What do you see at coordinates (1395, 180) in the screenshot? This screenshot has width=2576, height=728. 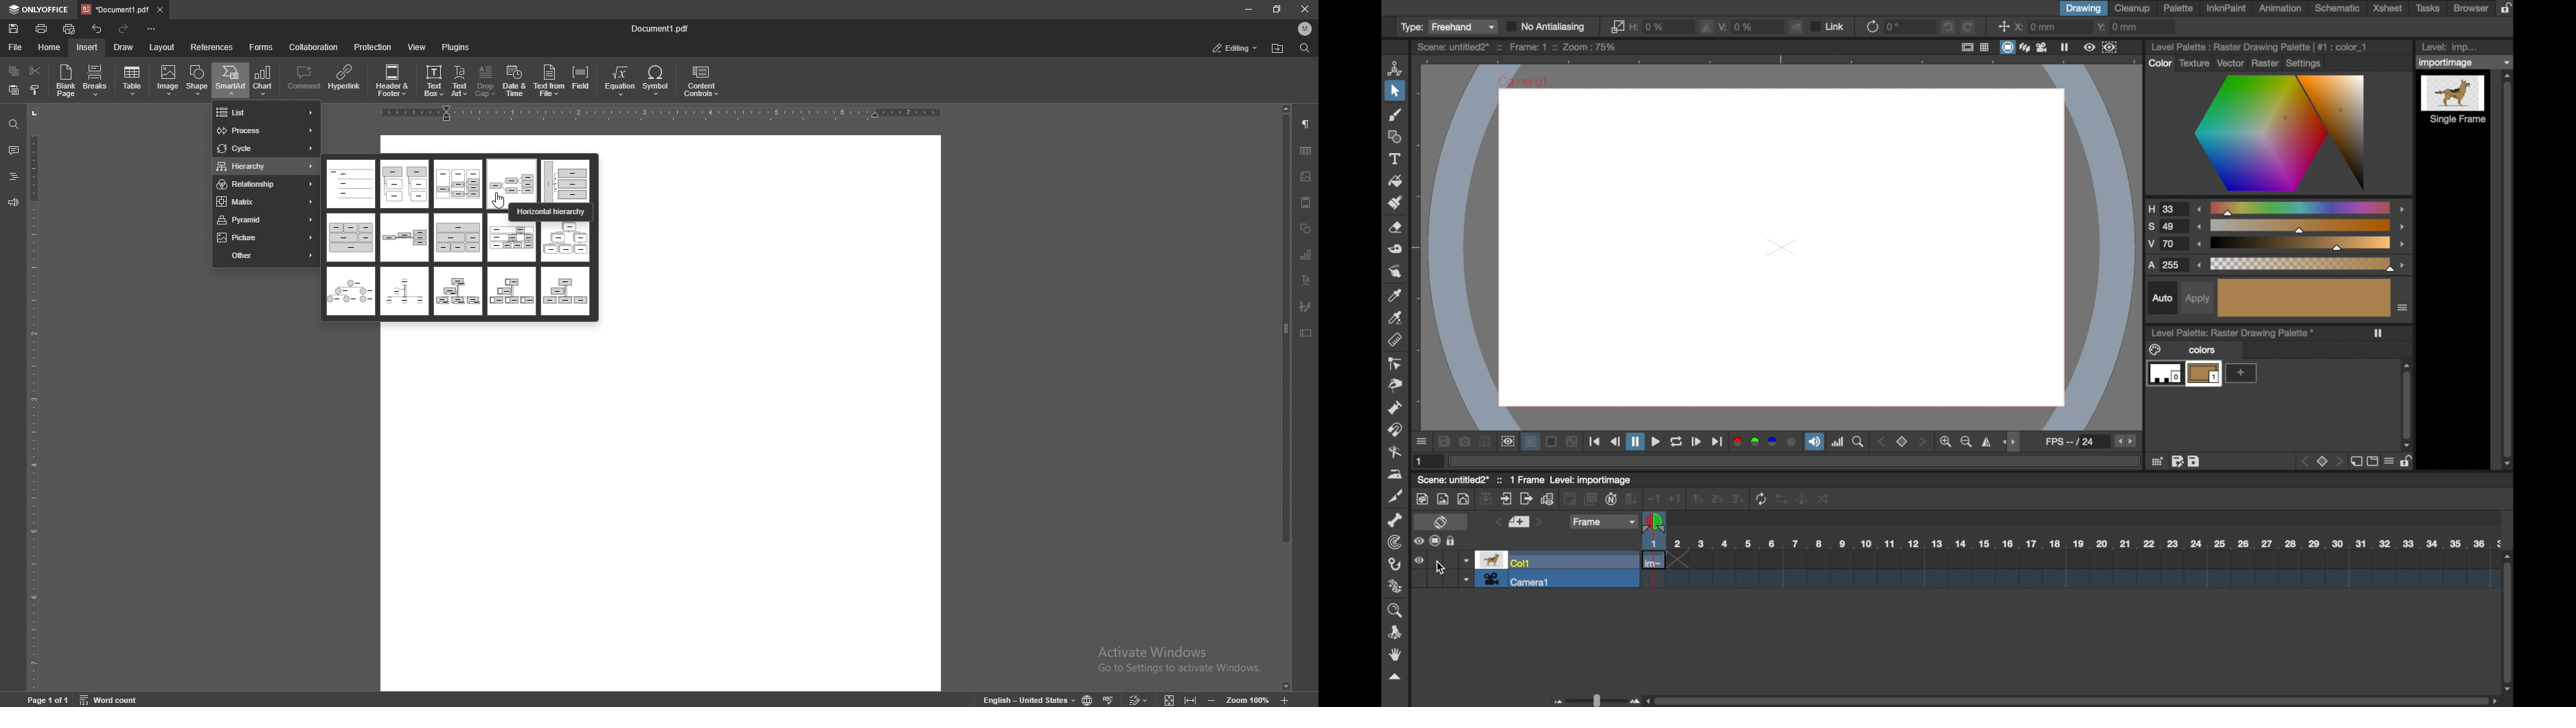 I see `fill tool` at bounding box center [1395, 180].